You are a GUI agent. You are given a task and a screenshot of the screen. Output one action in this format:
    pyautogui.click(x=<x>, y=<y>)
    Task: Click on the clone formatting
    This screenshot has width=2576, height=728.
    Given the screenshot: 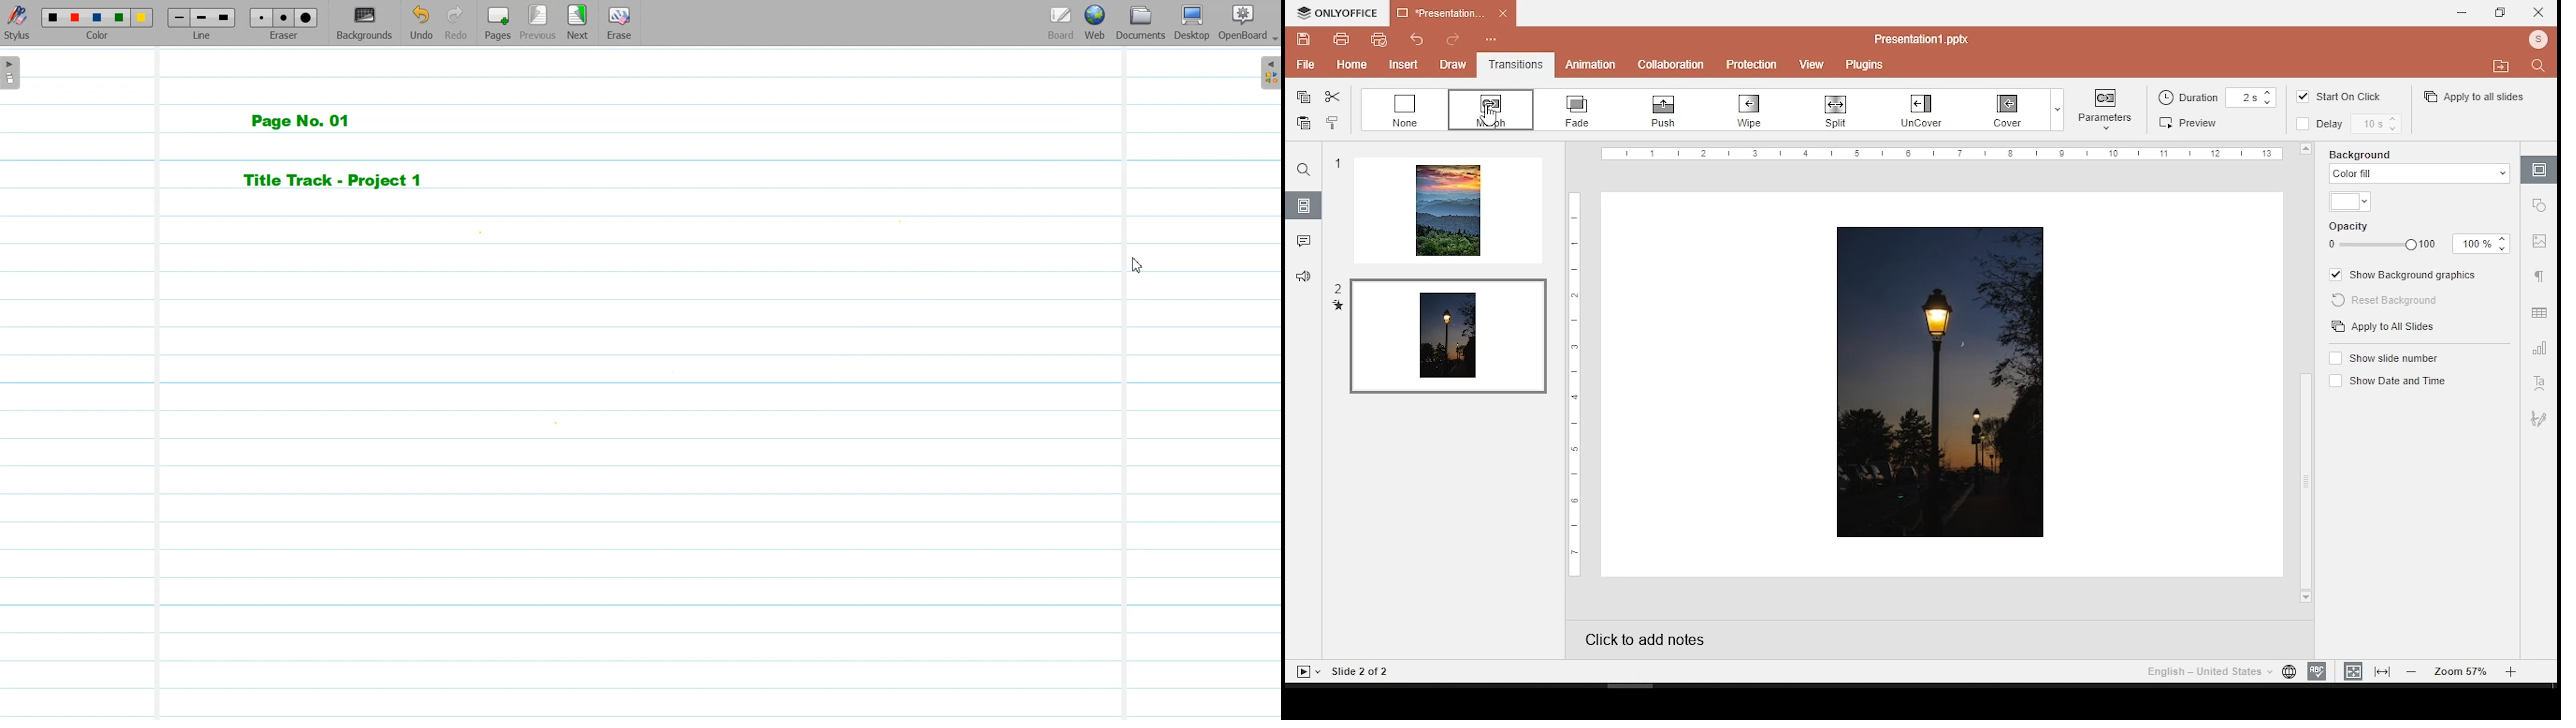 What is the action you would take?
    pyautogui.click(x=1331, y=123)
    